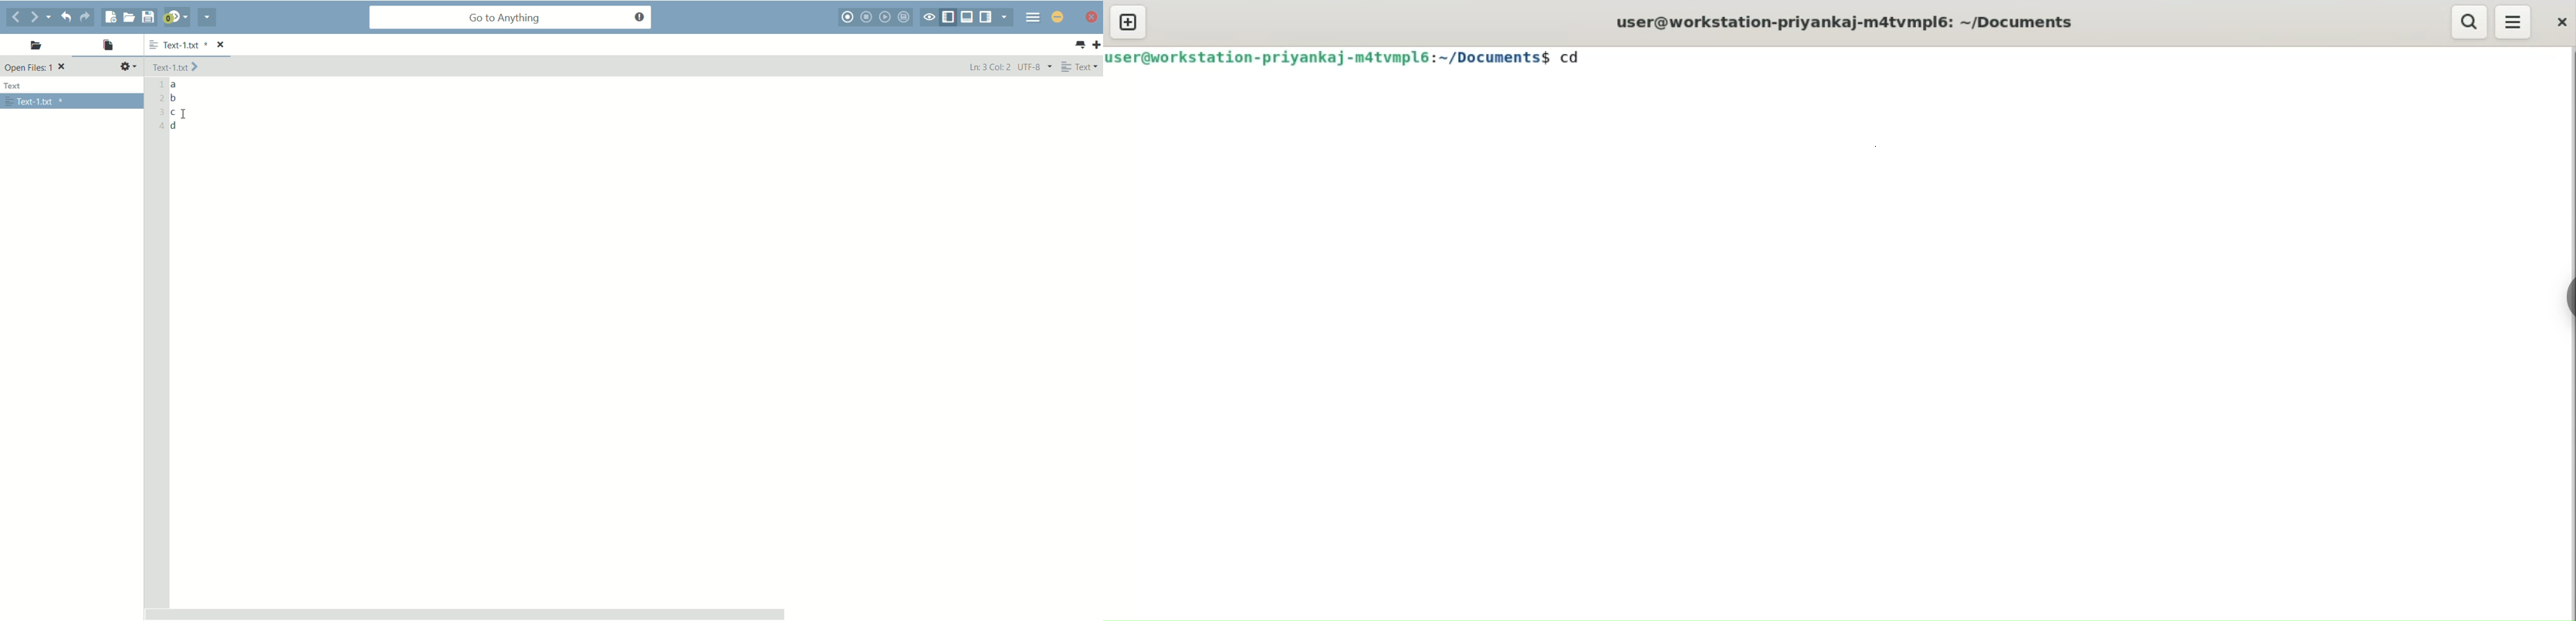  I want to click on jump to next syntax checking result, so click(175, 17).